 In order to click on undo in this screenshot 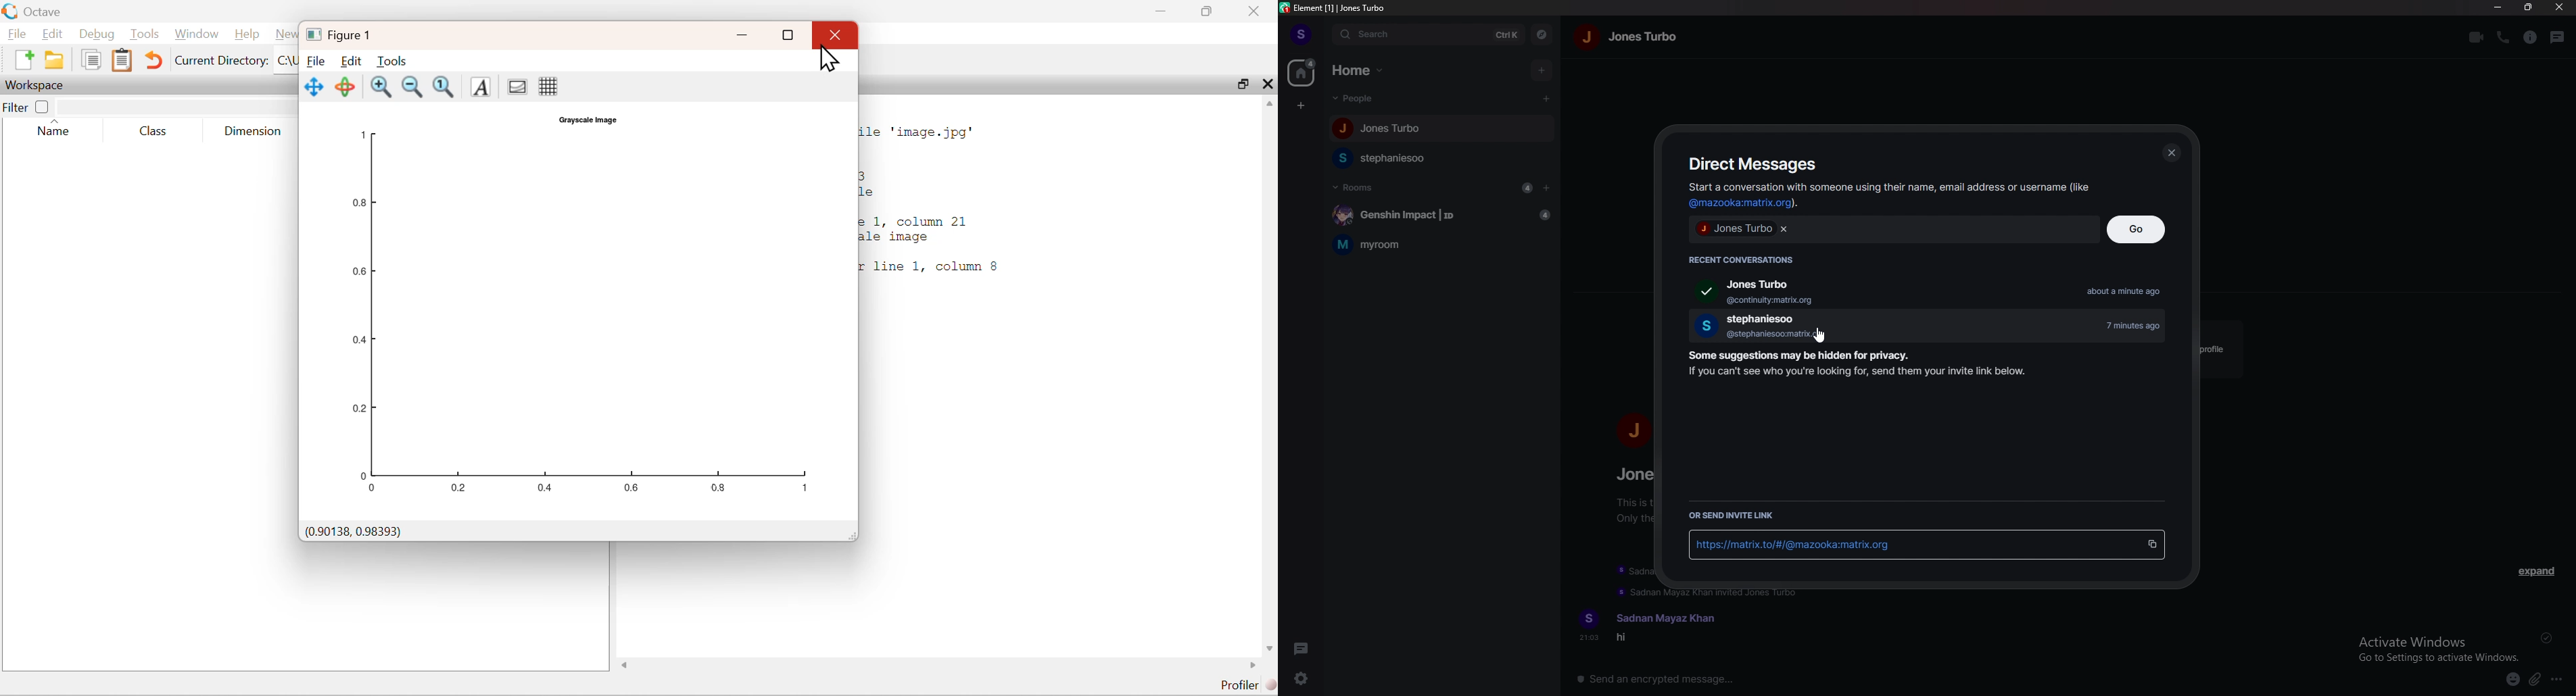, I will do `click(154, 59)`.